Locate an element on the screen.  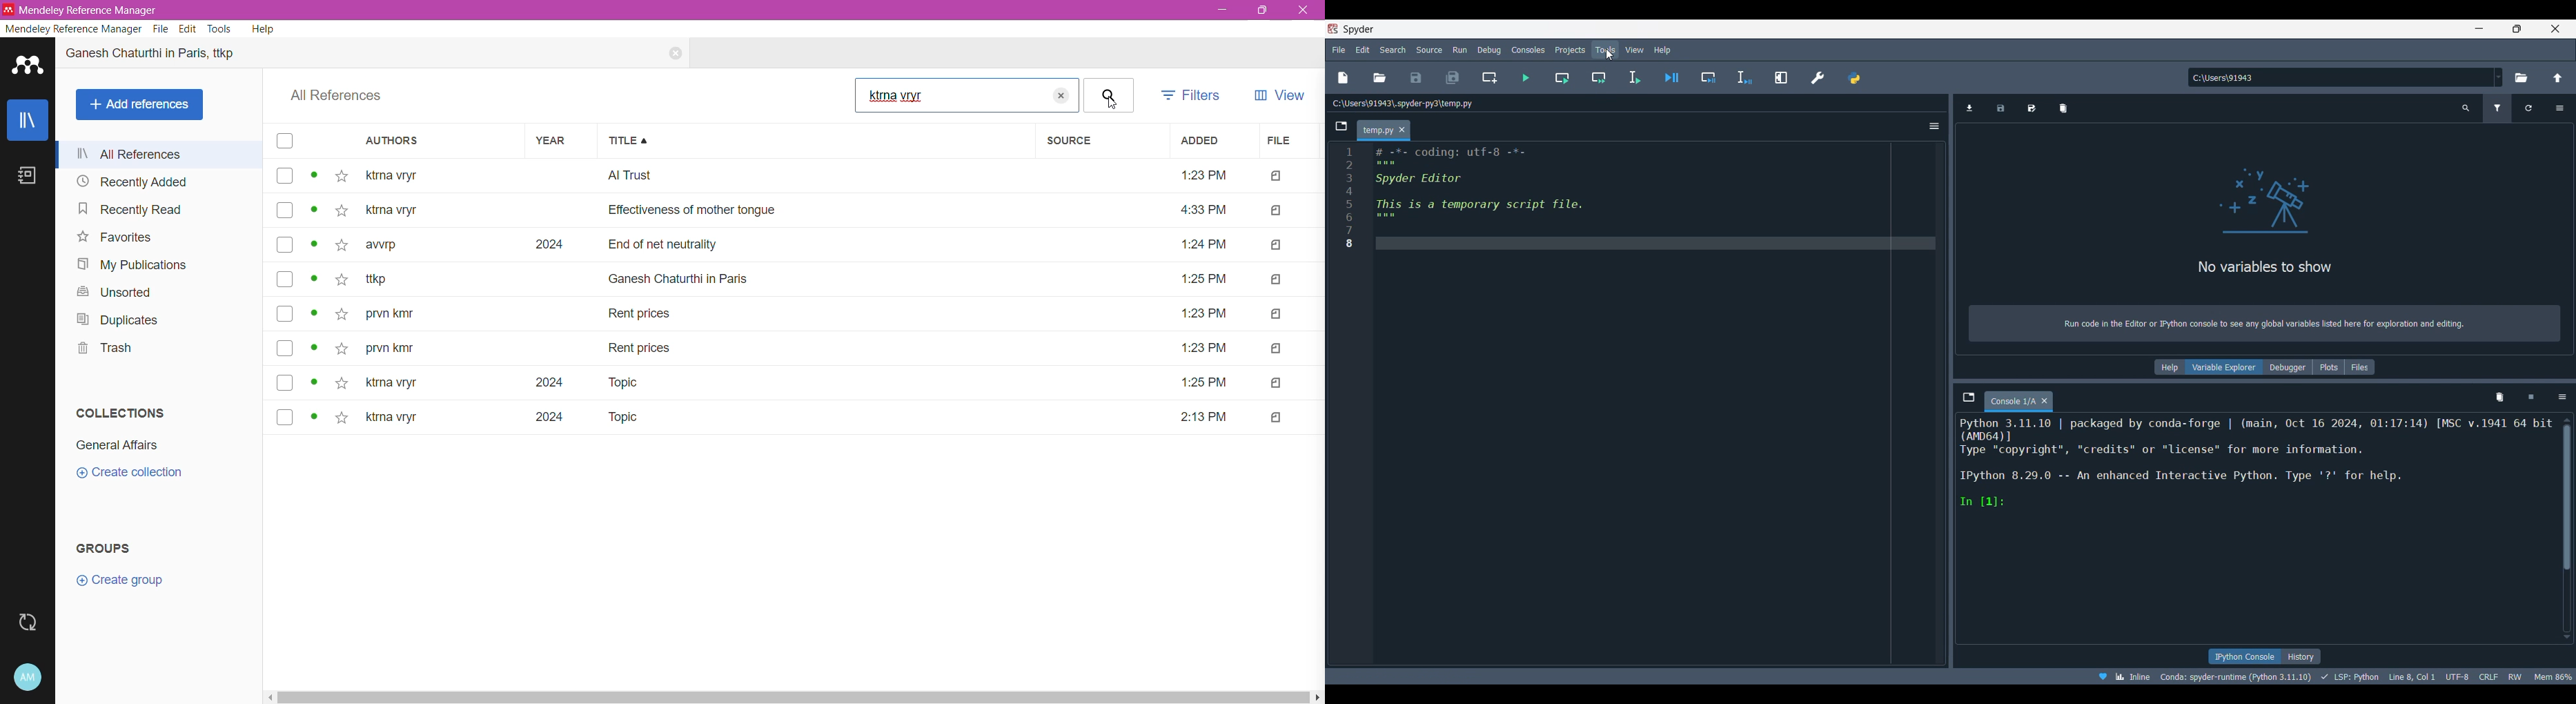
Minimize is located at coordinates (1219, 12).